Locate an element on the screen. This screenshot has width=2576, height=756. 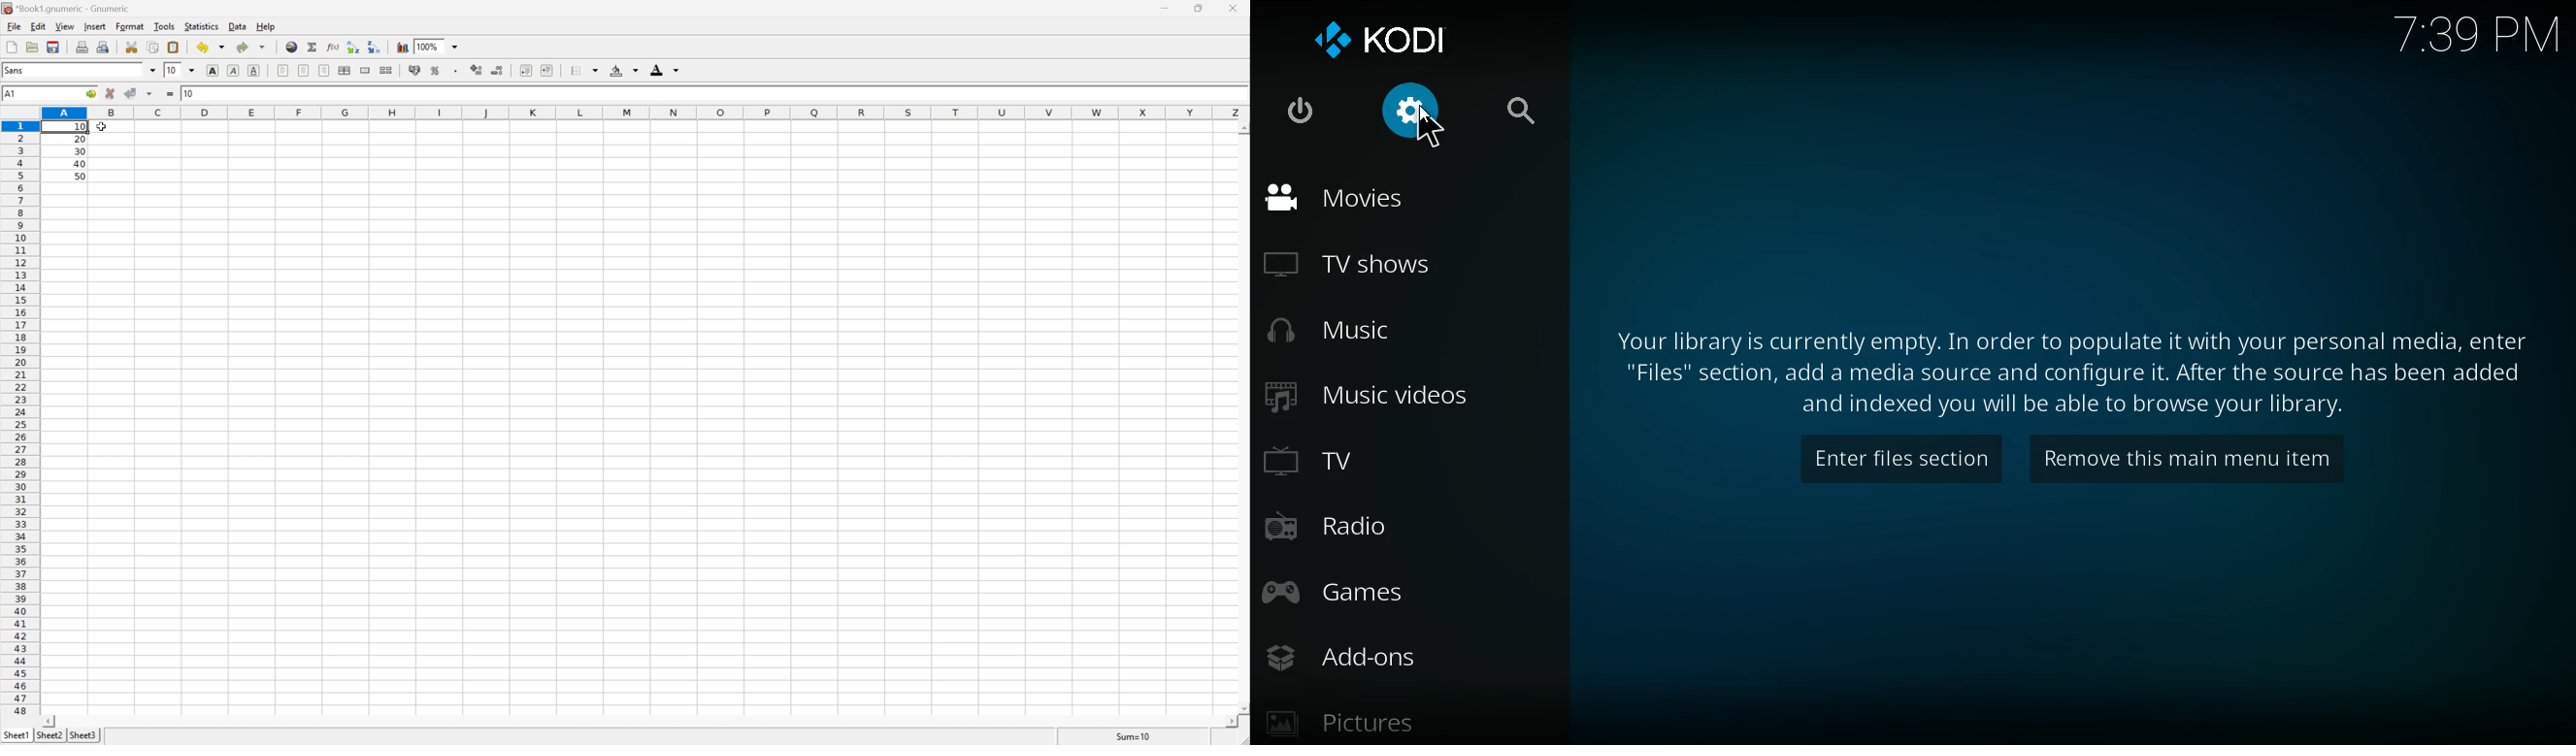
Italic is located at coordinates (234, 69).